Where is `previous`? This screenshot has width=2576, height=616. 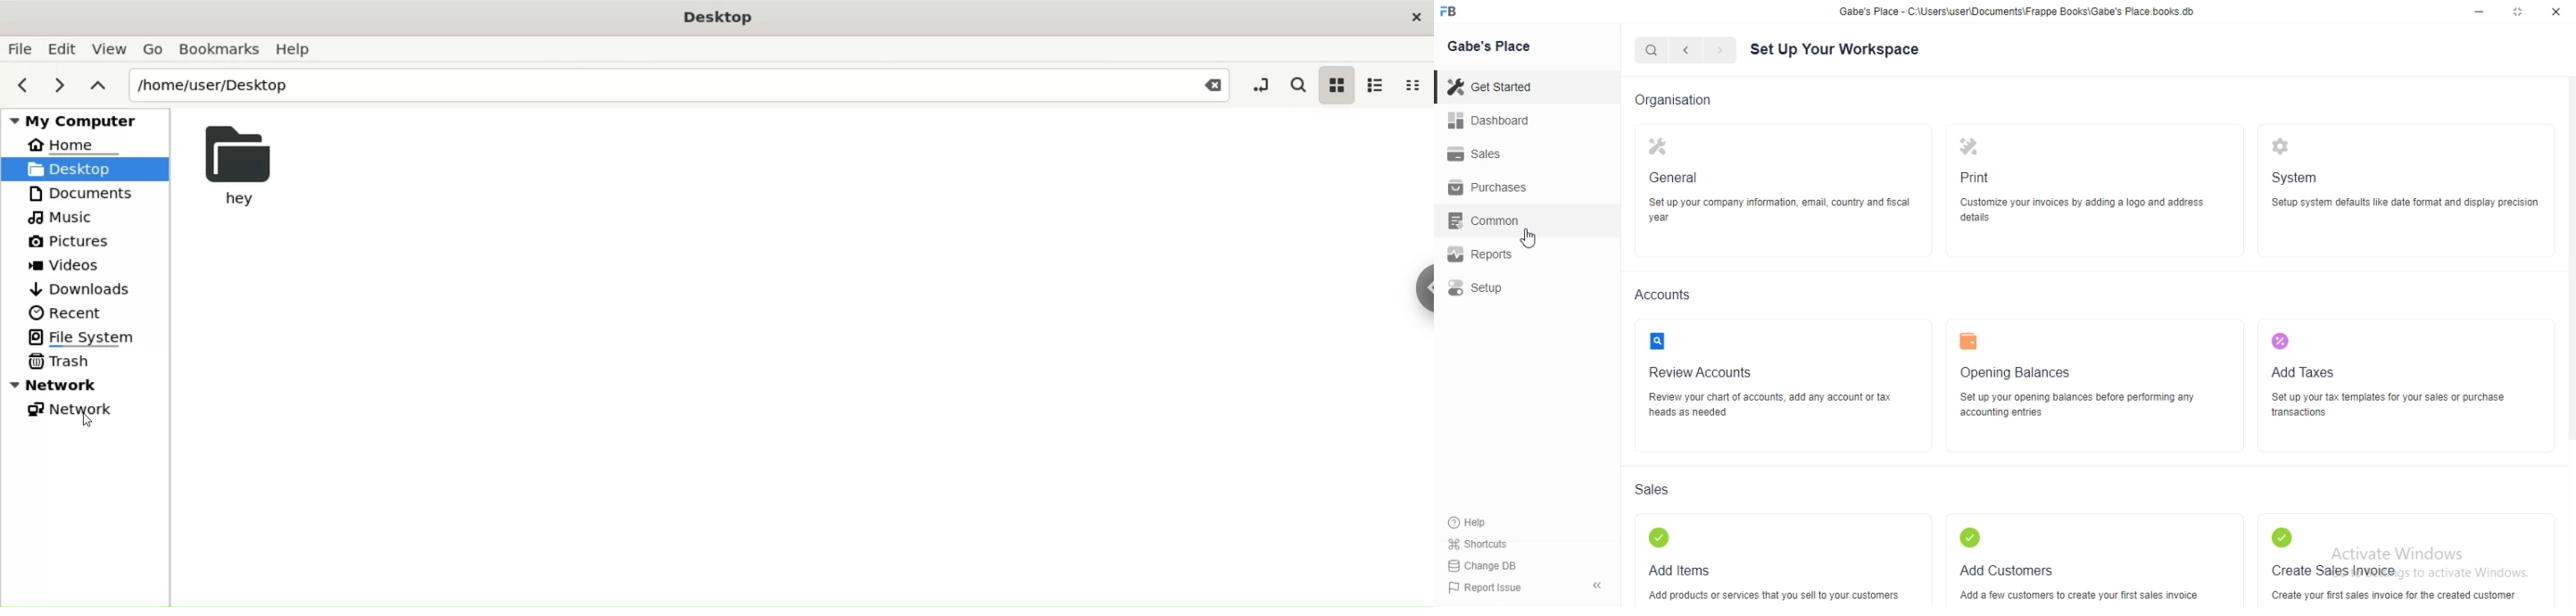
previous is located at coordinates (1683, 50).